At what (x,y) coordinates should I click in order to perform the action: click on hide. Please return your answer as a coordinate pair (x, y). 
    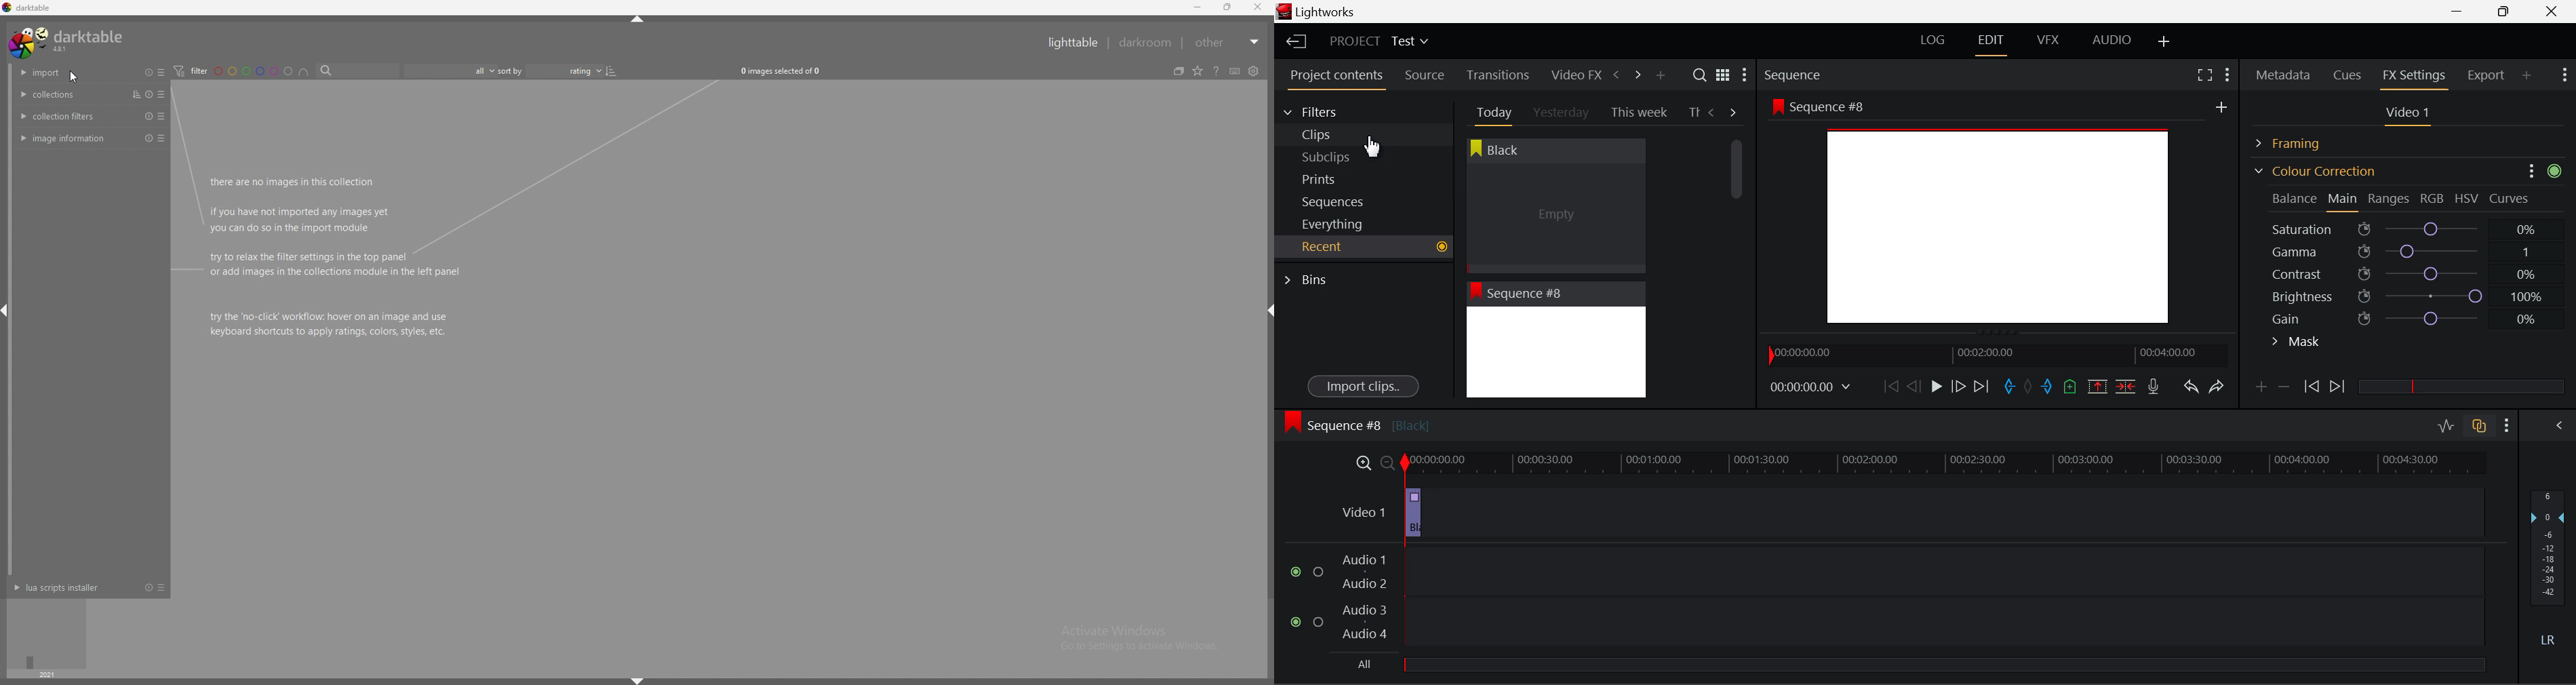
    Looking at the image, I should click on (638, 680).